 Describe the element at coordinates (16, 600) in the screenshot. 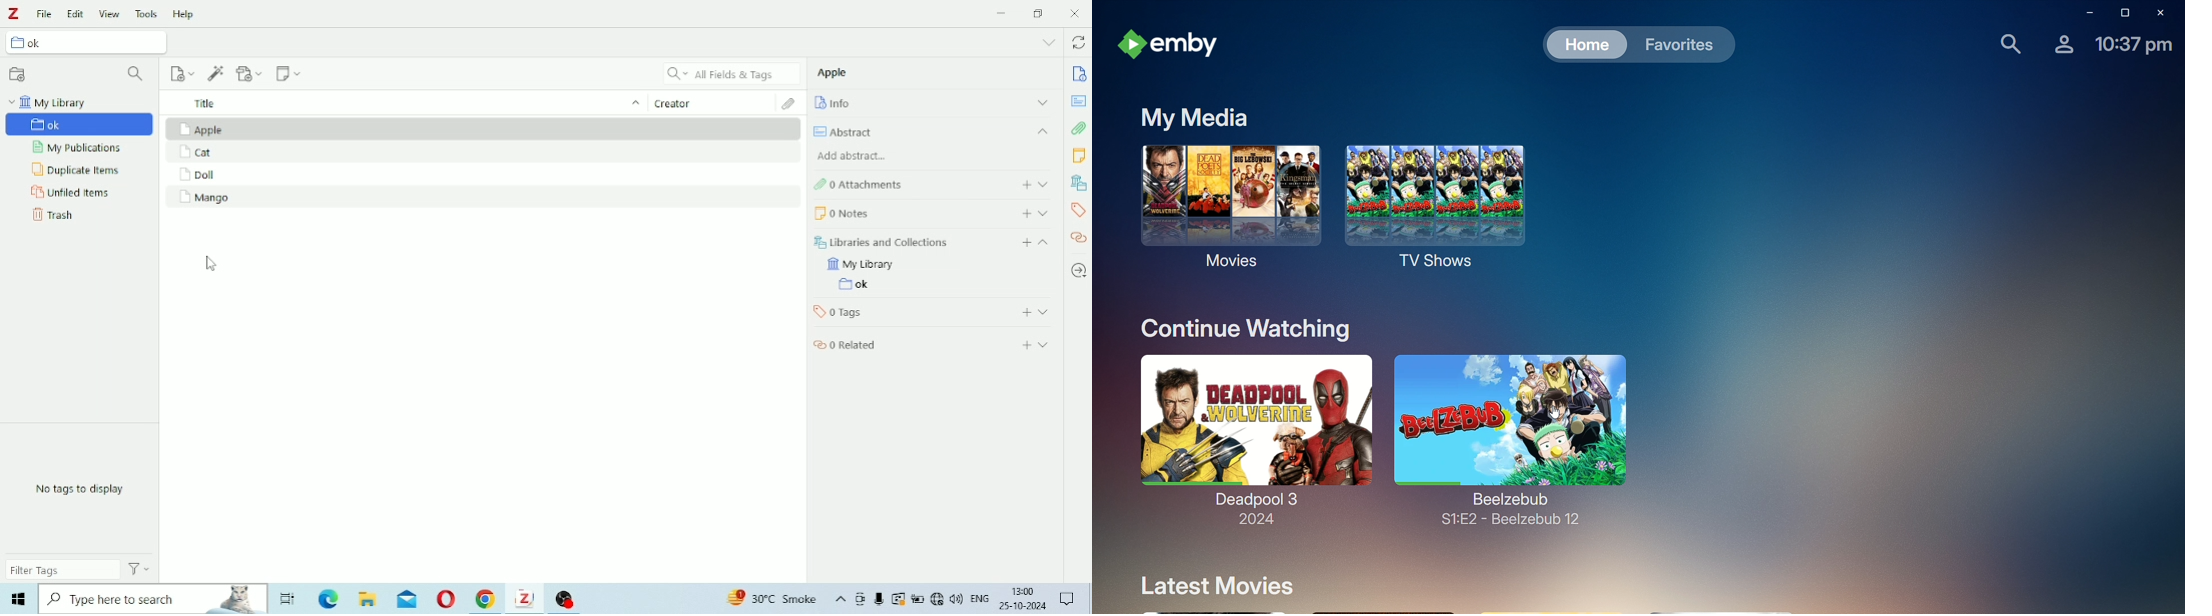

I see `` at that location.